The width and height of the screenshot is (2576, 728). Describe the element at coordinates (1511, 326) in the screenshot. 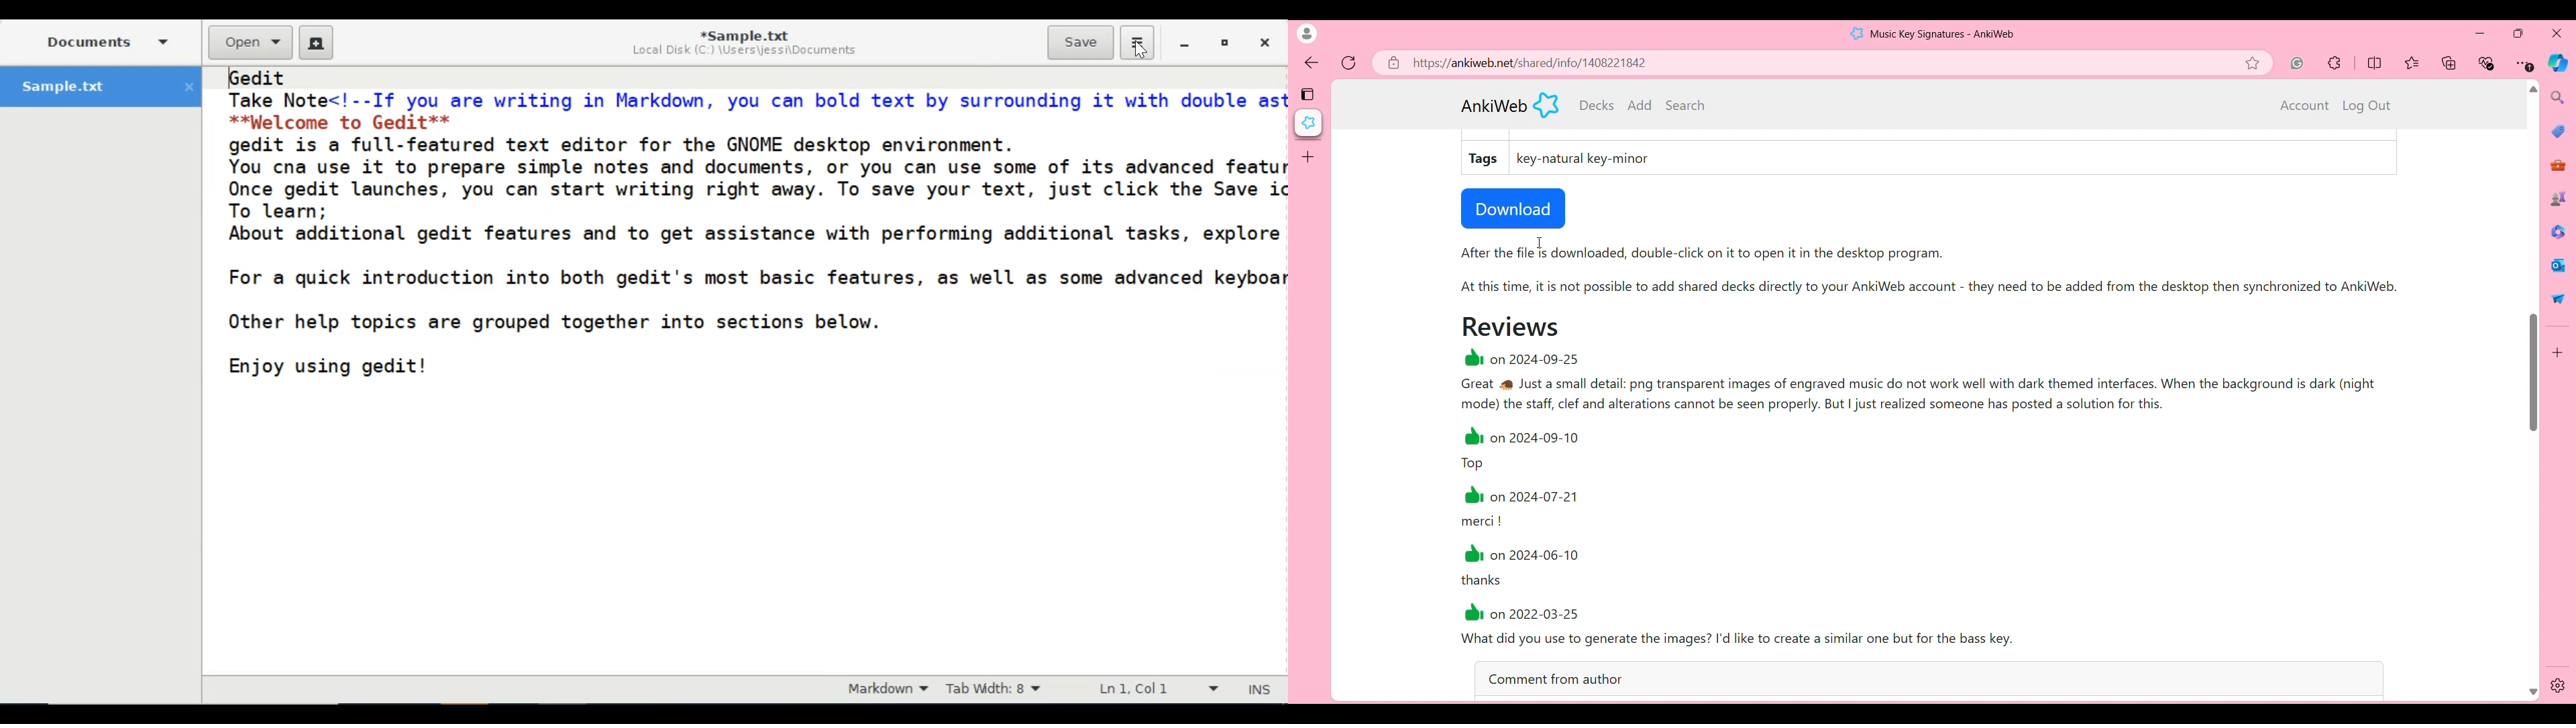

I see `Reviews` at that location.